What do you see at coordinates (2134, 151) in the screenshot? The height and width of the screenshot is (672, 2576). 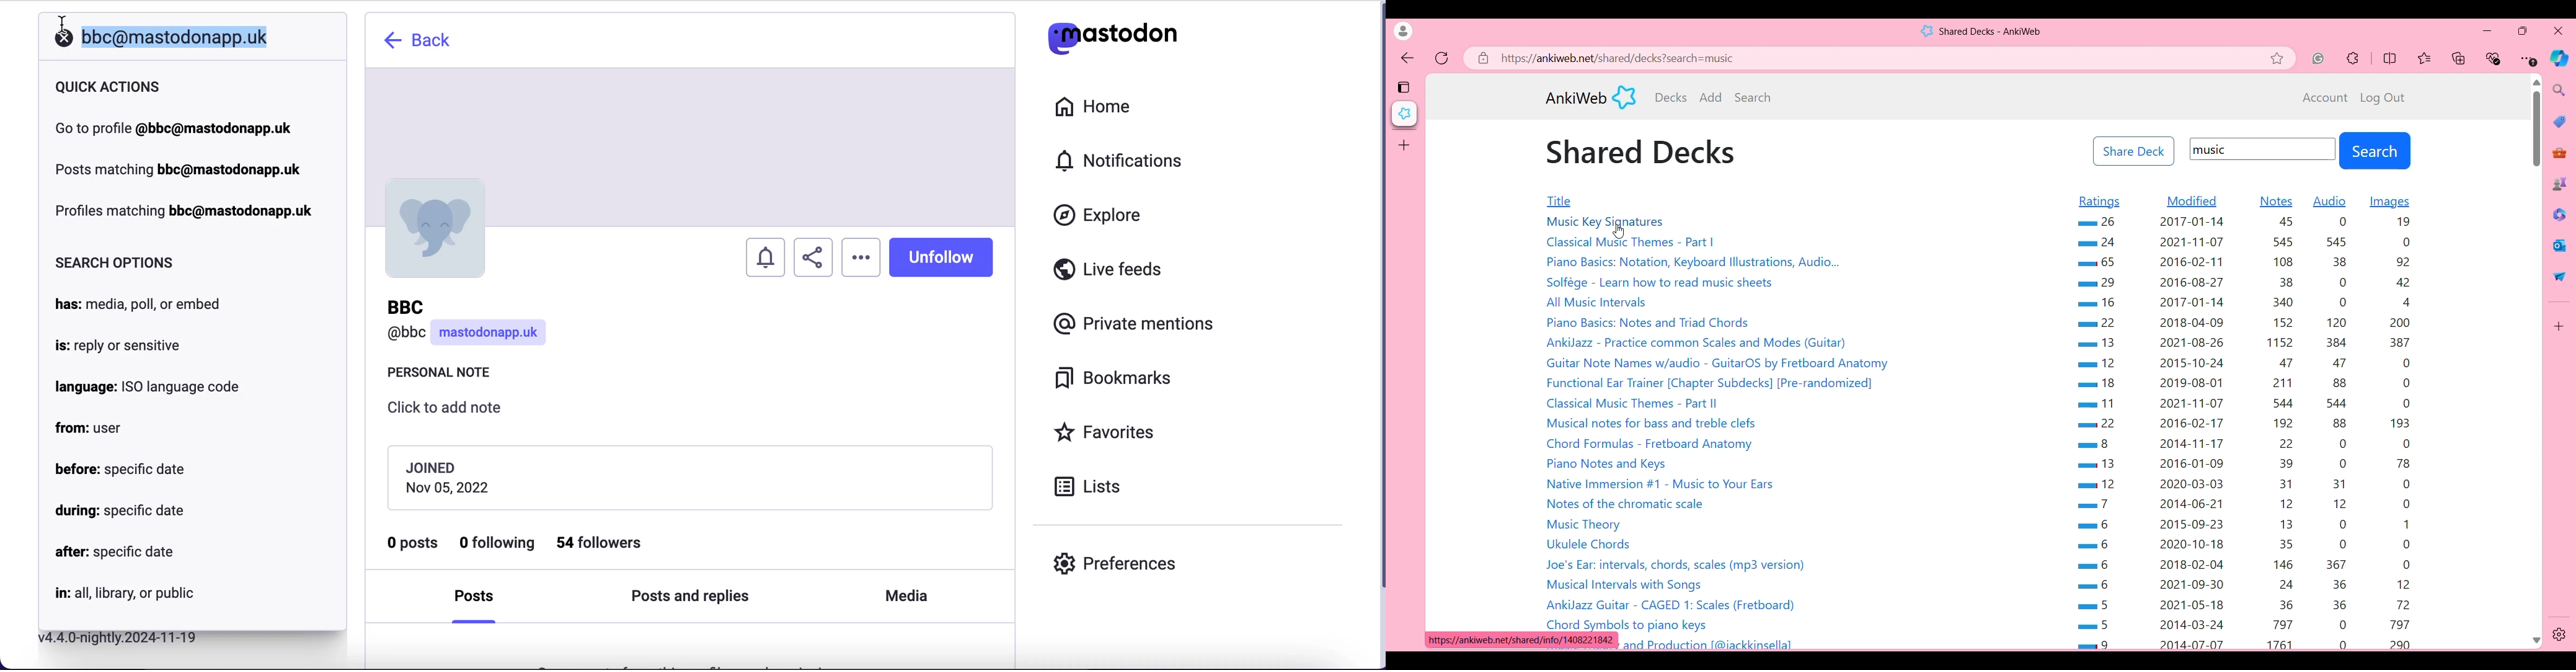 I see `Share Deck` at bounding box center [2134, 151].